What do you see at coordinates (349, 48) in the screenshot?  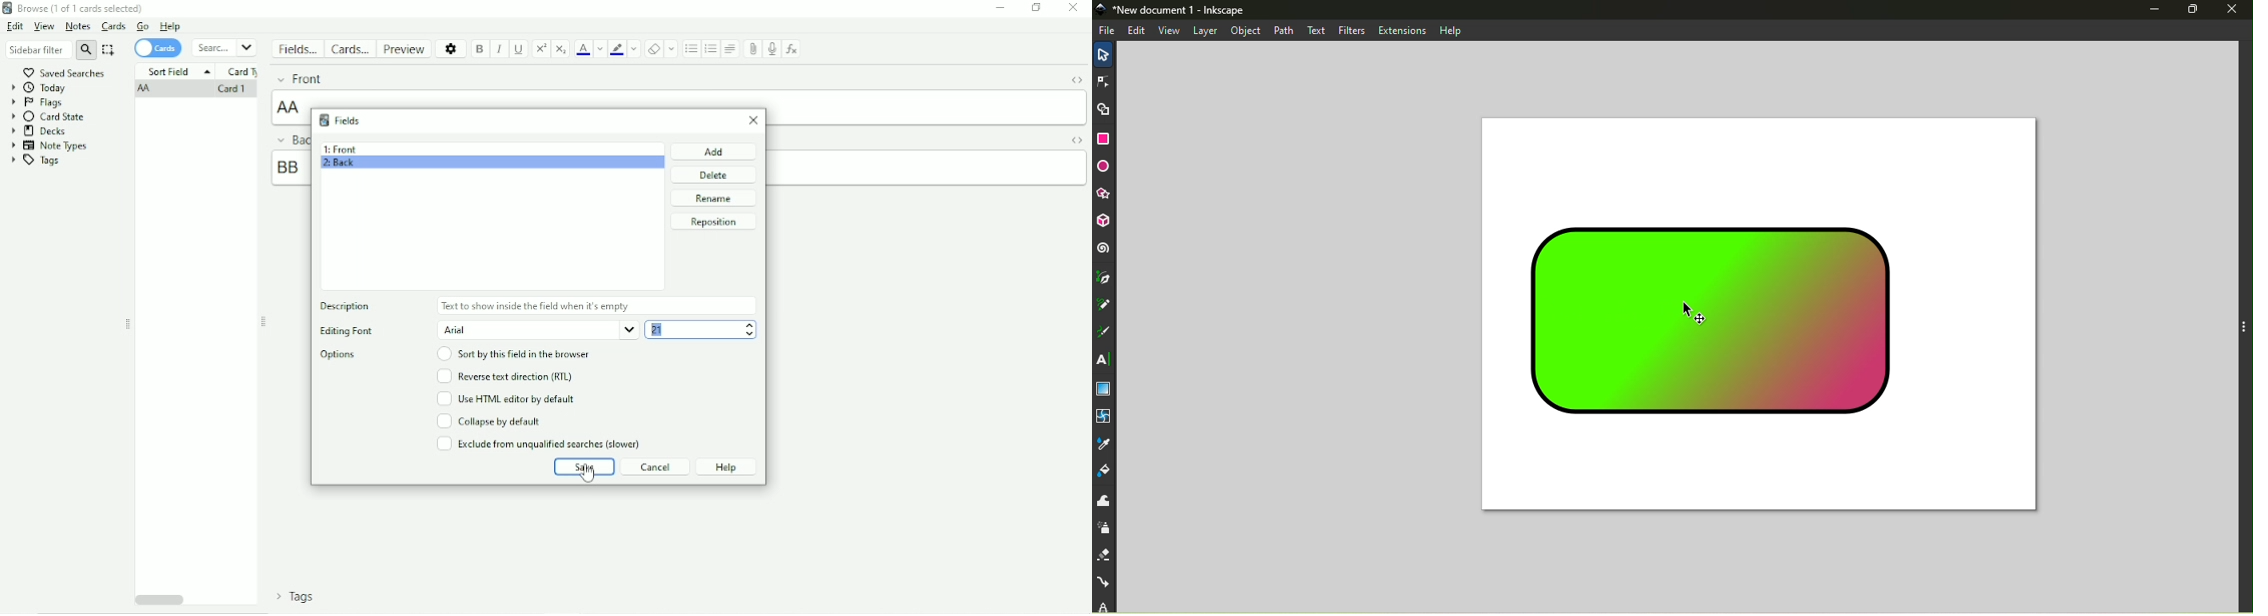 I see `Cards` at bounding box center [349, 48].